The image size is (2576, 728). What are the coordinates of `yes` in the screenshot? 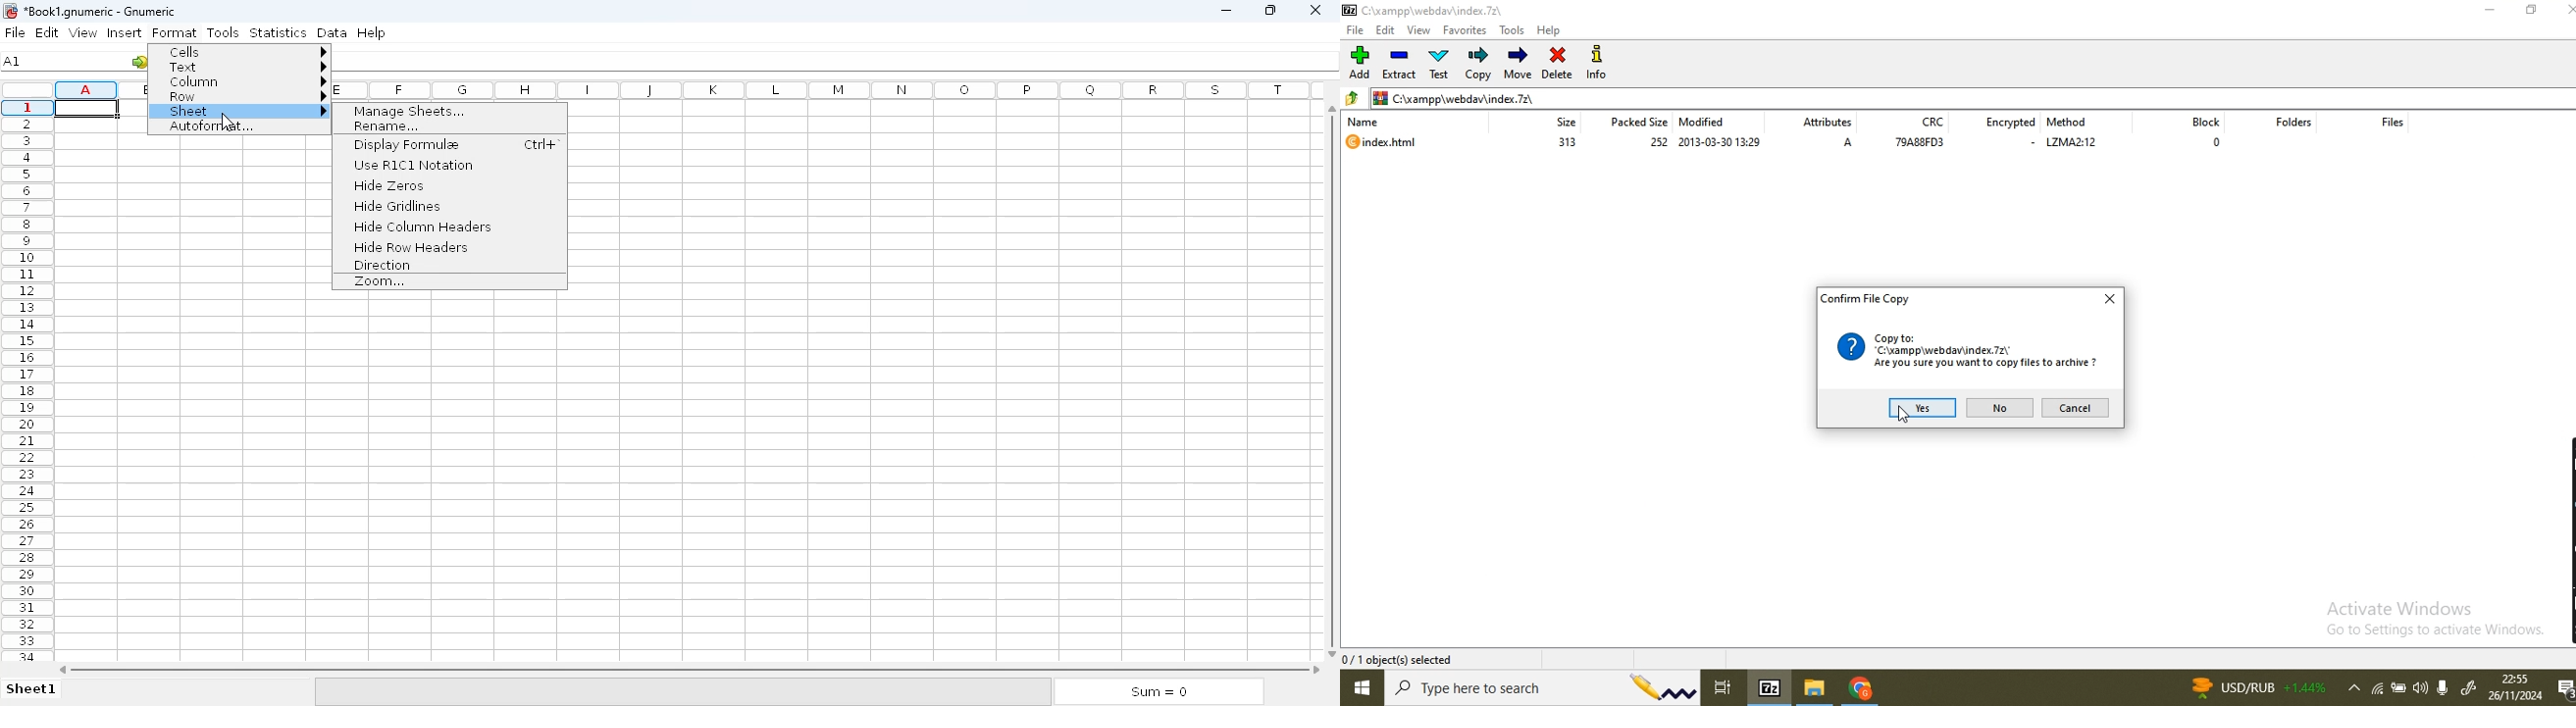 It's located at (1921, 407).